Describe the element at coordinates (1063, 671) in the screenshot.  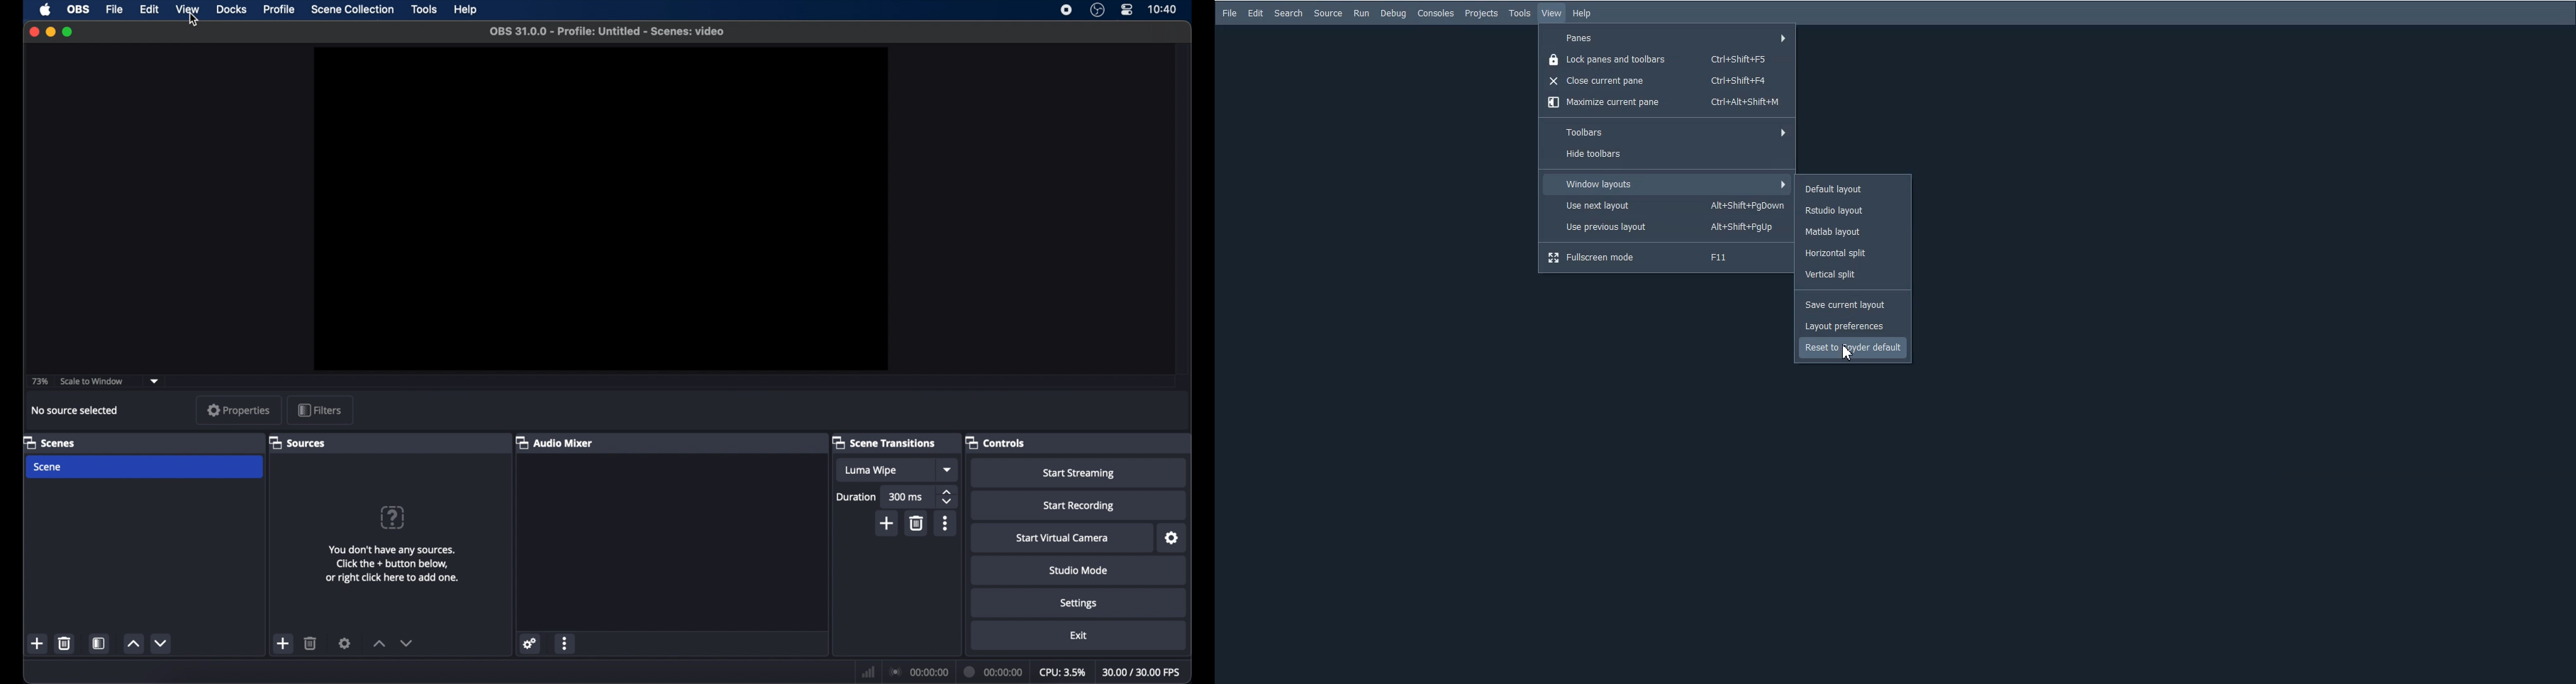
I see `cpu: 3.5%` at that location.